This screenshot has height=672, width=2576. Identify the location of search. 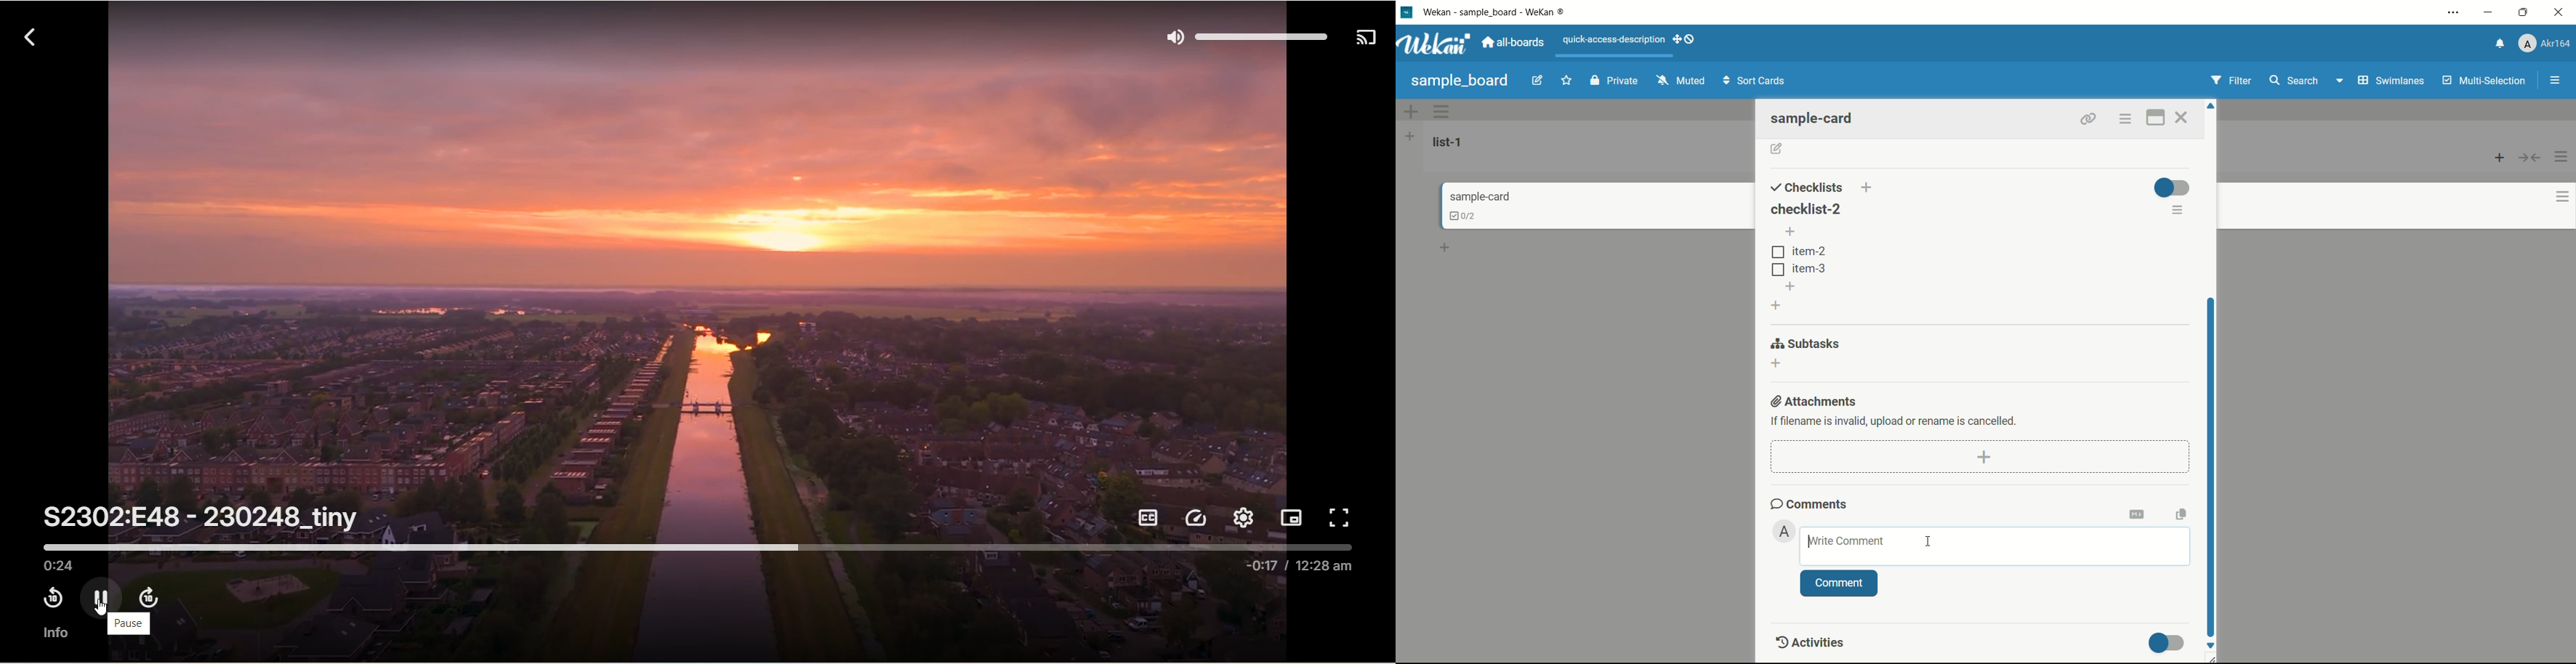
(2296, 80).